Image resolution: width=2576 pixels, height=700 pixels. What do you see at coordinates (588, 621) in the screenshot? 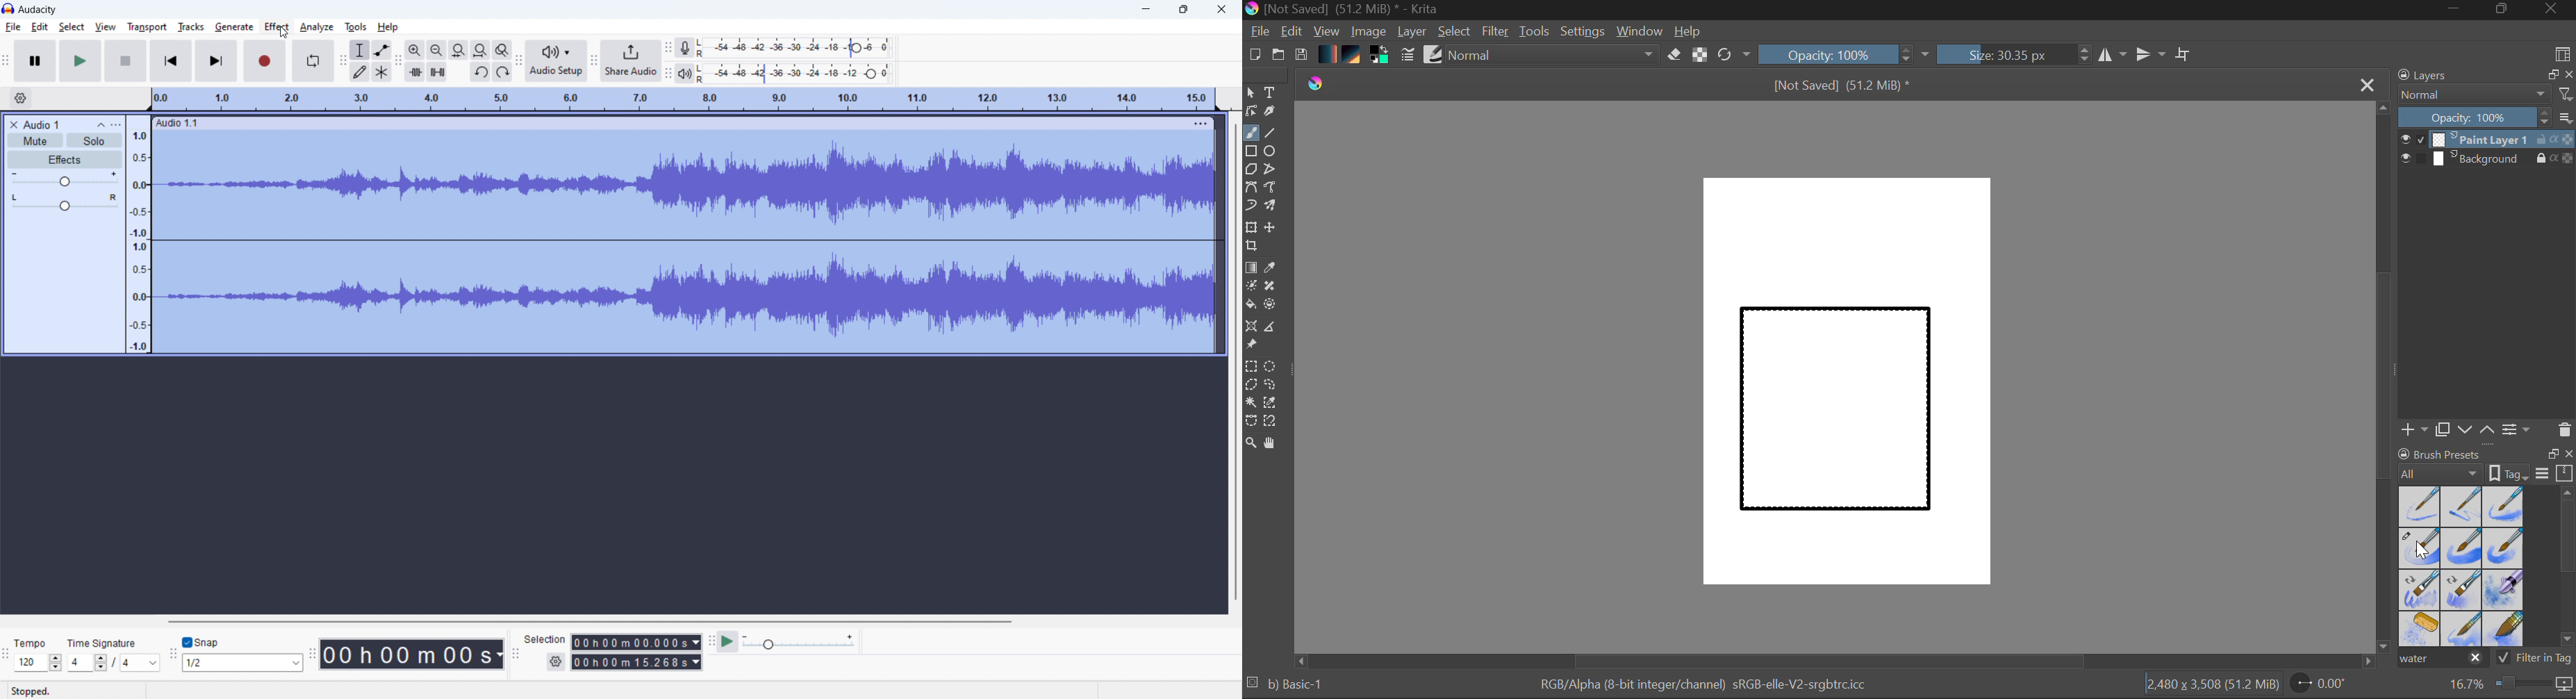
I see `horizontal scrollbar` at bounding box center [588, 621].